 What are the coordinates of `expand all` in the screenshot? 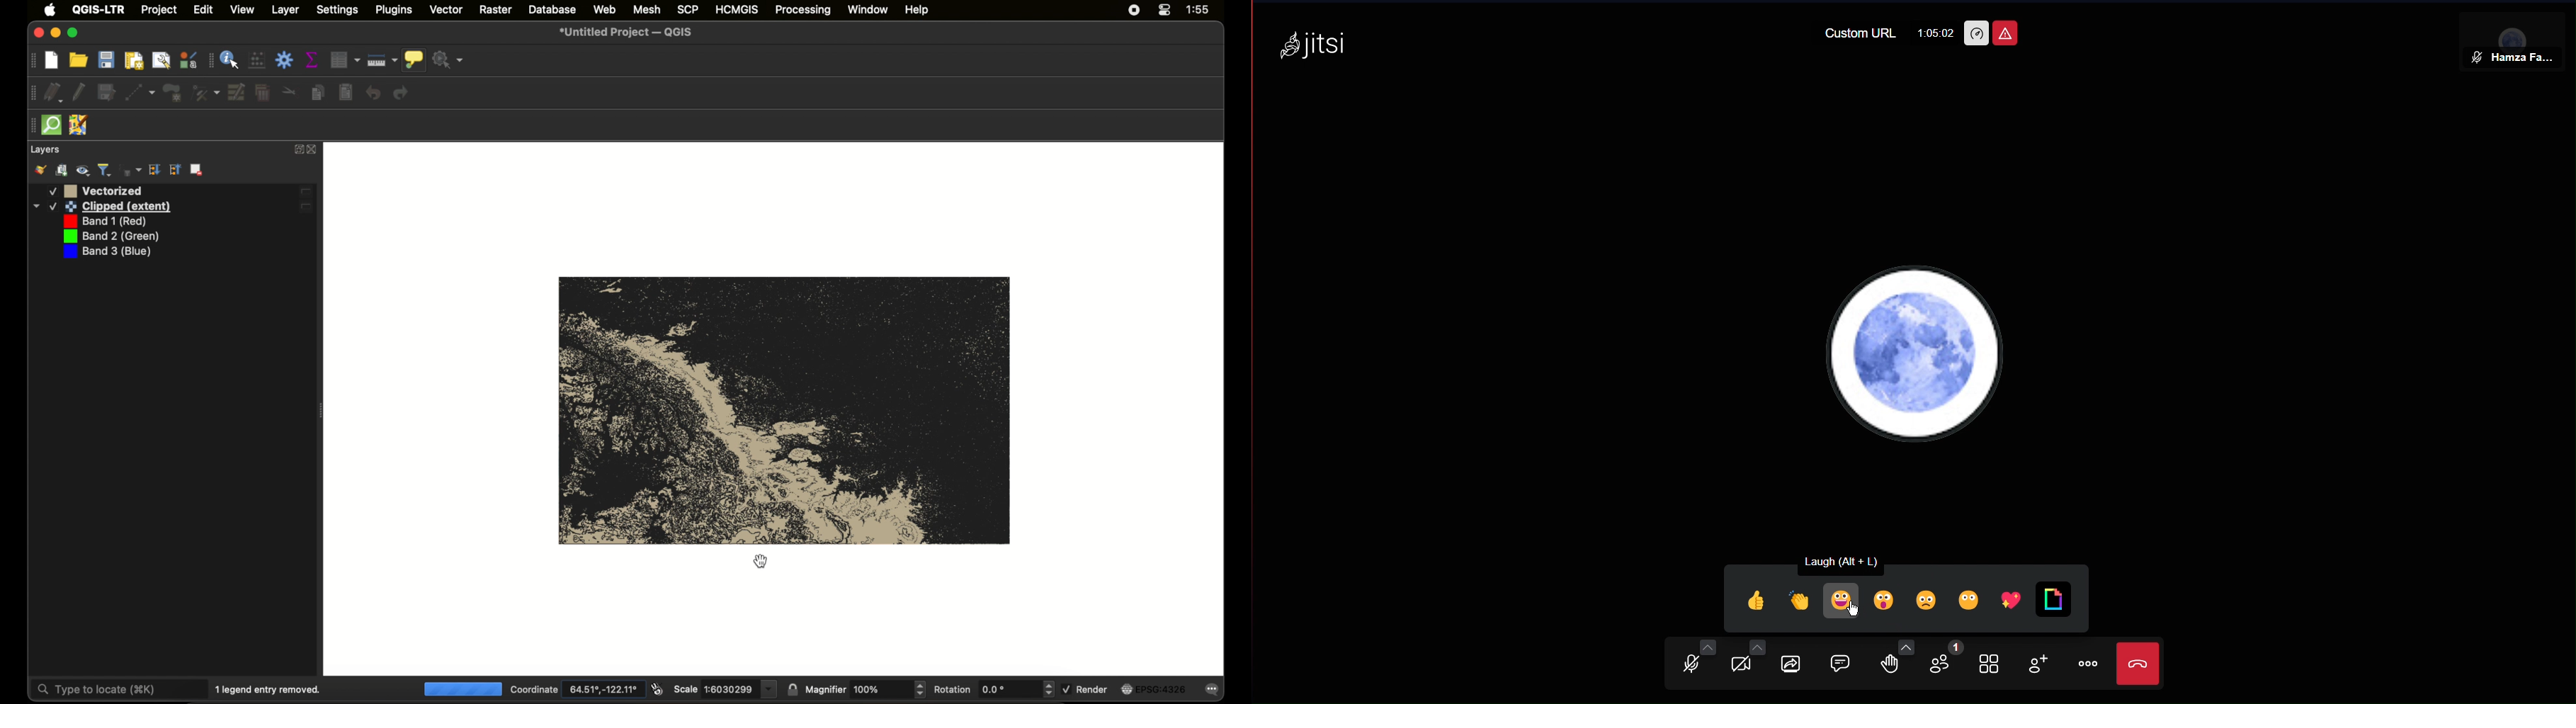 It's located at (175, 169).